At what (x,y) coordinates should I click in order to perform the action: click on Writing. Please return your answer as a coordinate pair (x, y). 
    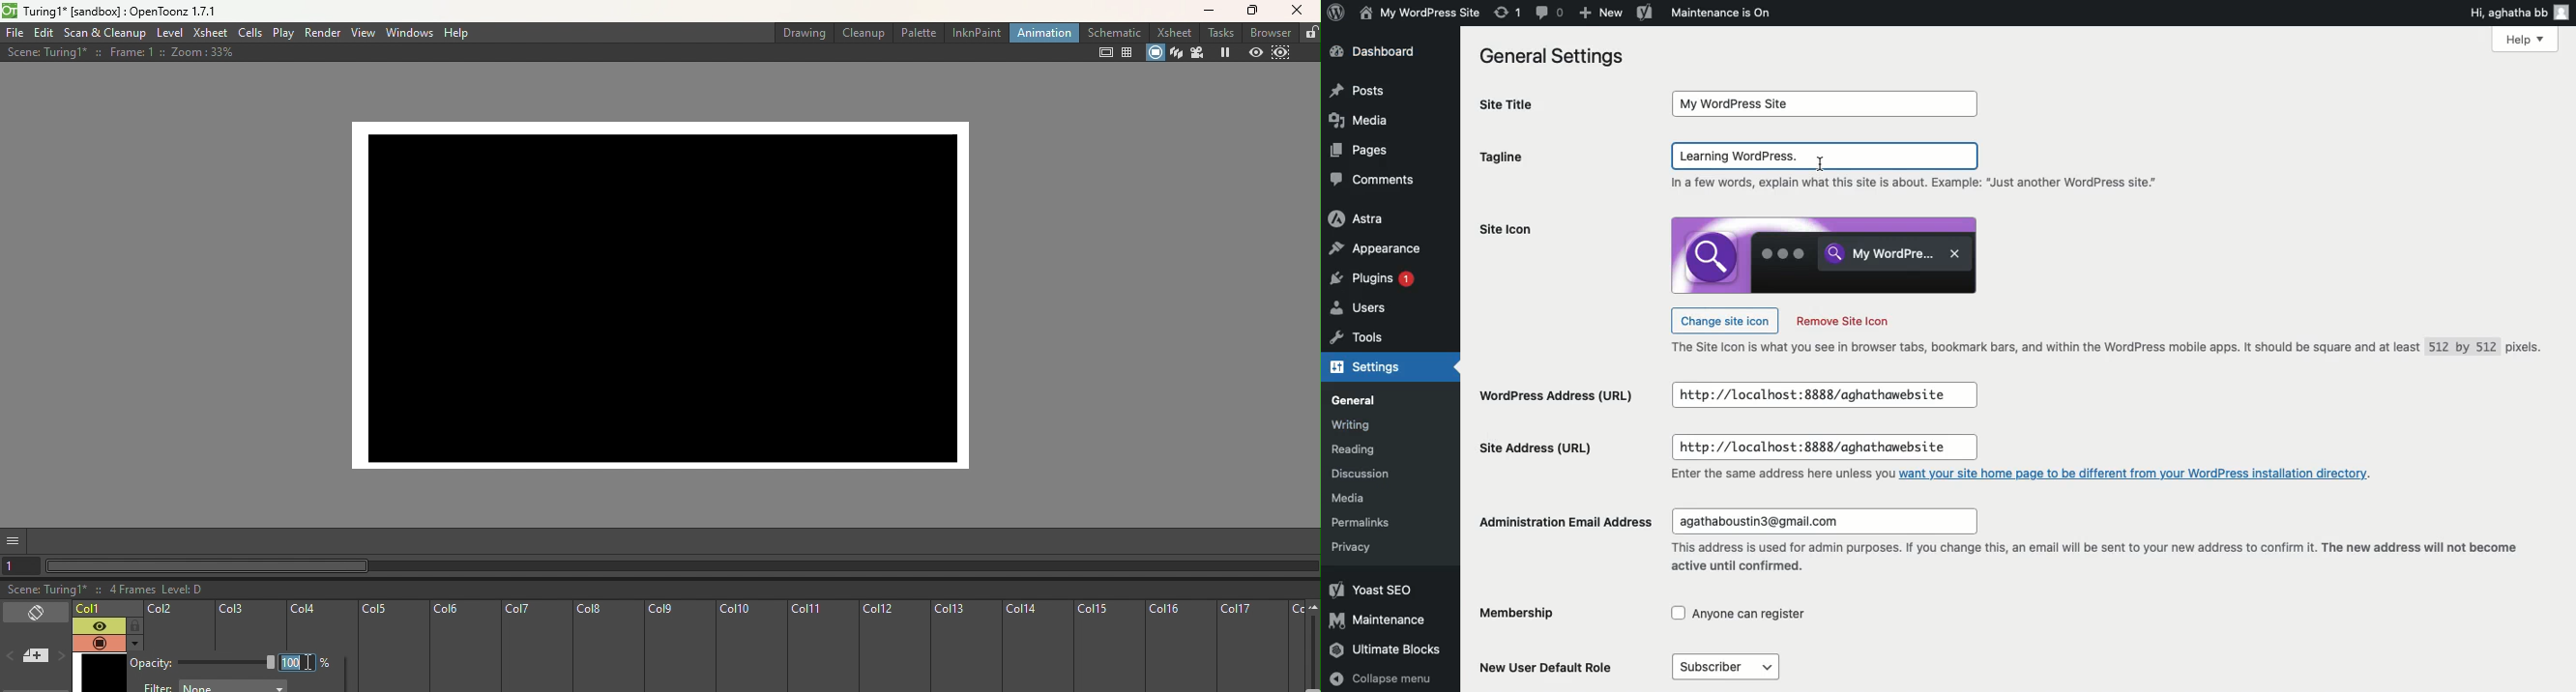
    Looking at the image, I should click on (1351, 424).